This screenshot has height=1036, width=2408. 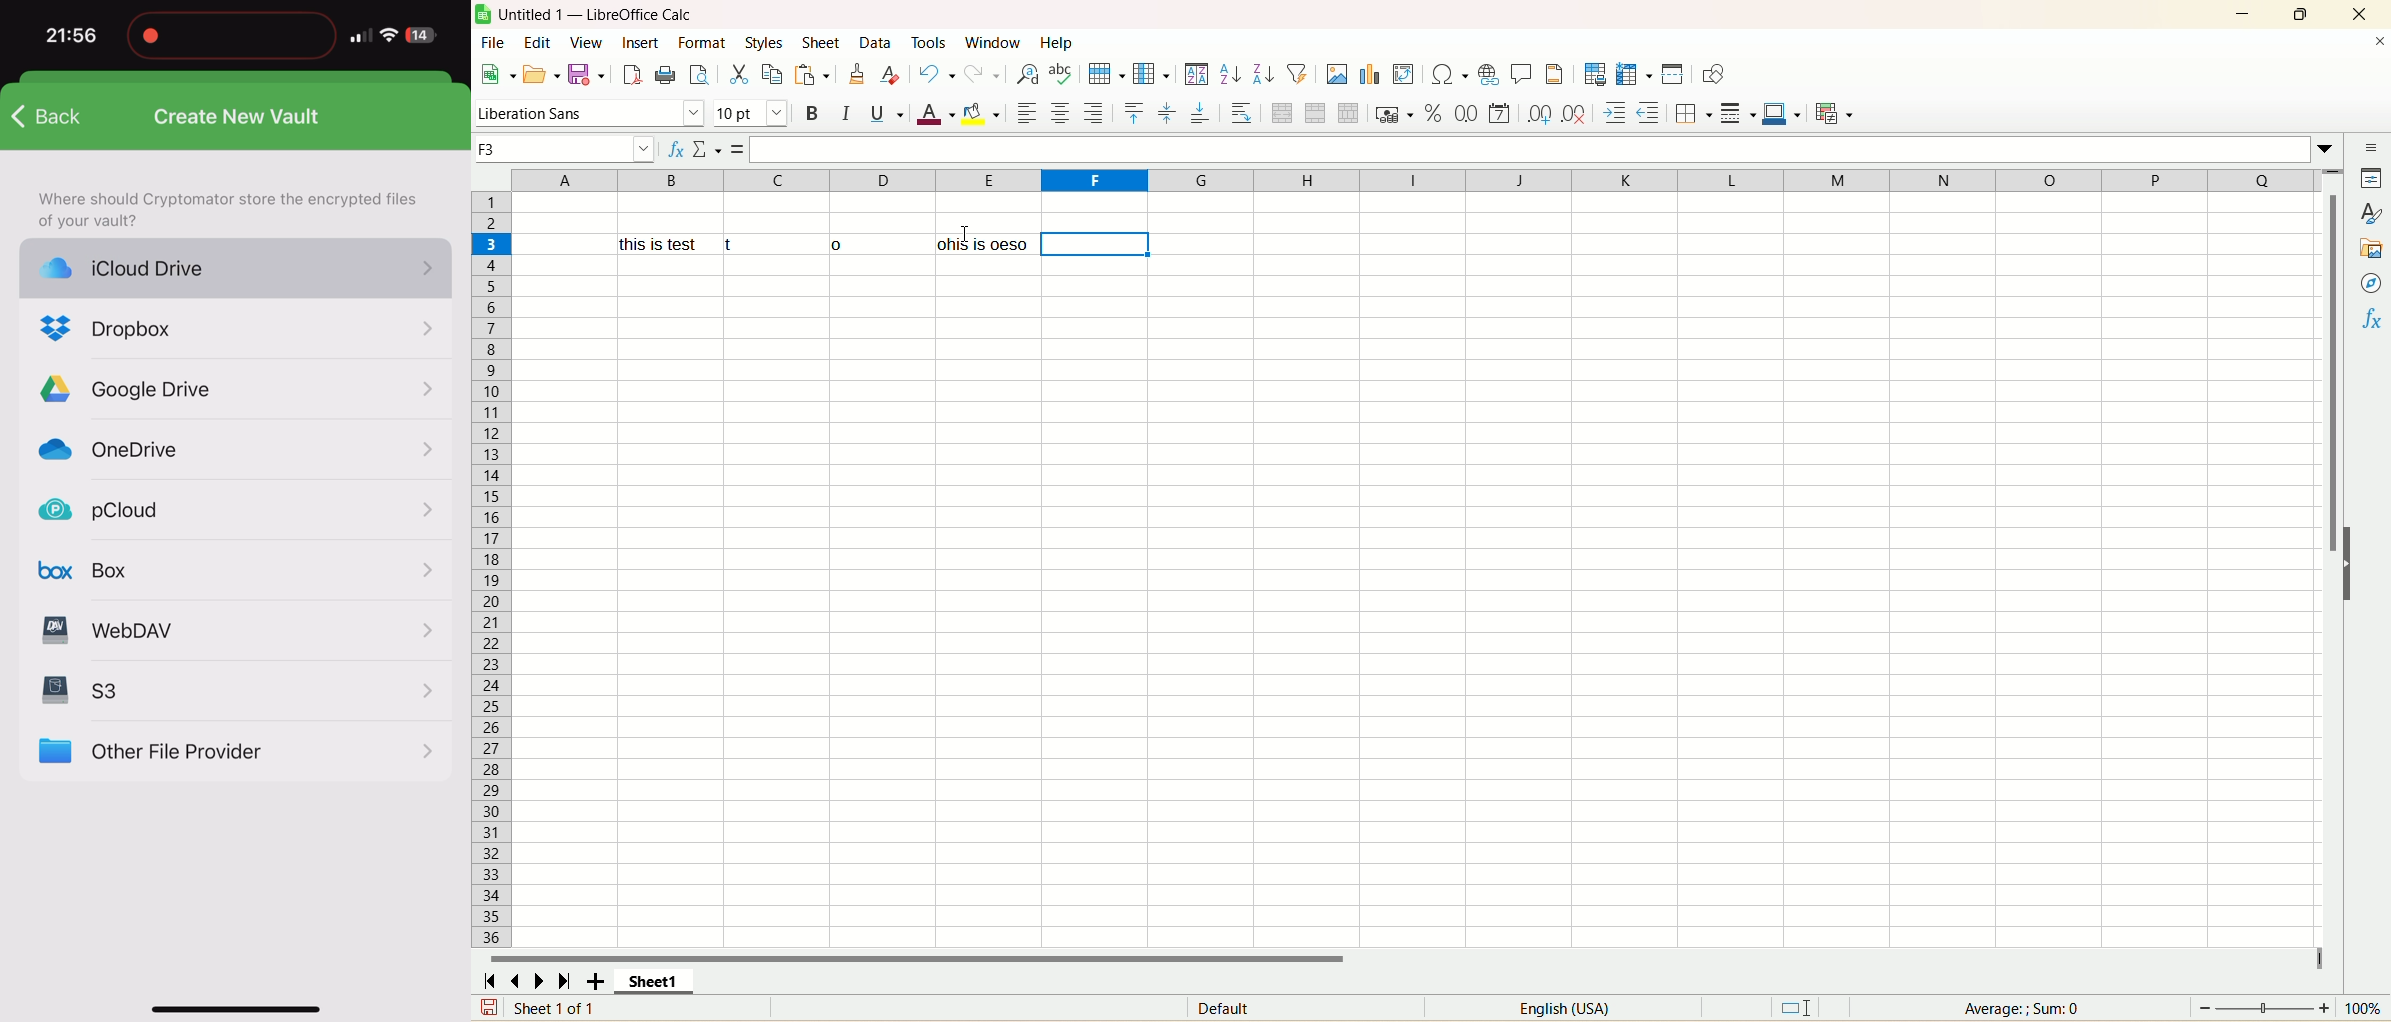 I want to click on ohis is oeso, so click(x=985, y=243).